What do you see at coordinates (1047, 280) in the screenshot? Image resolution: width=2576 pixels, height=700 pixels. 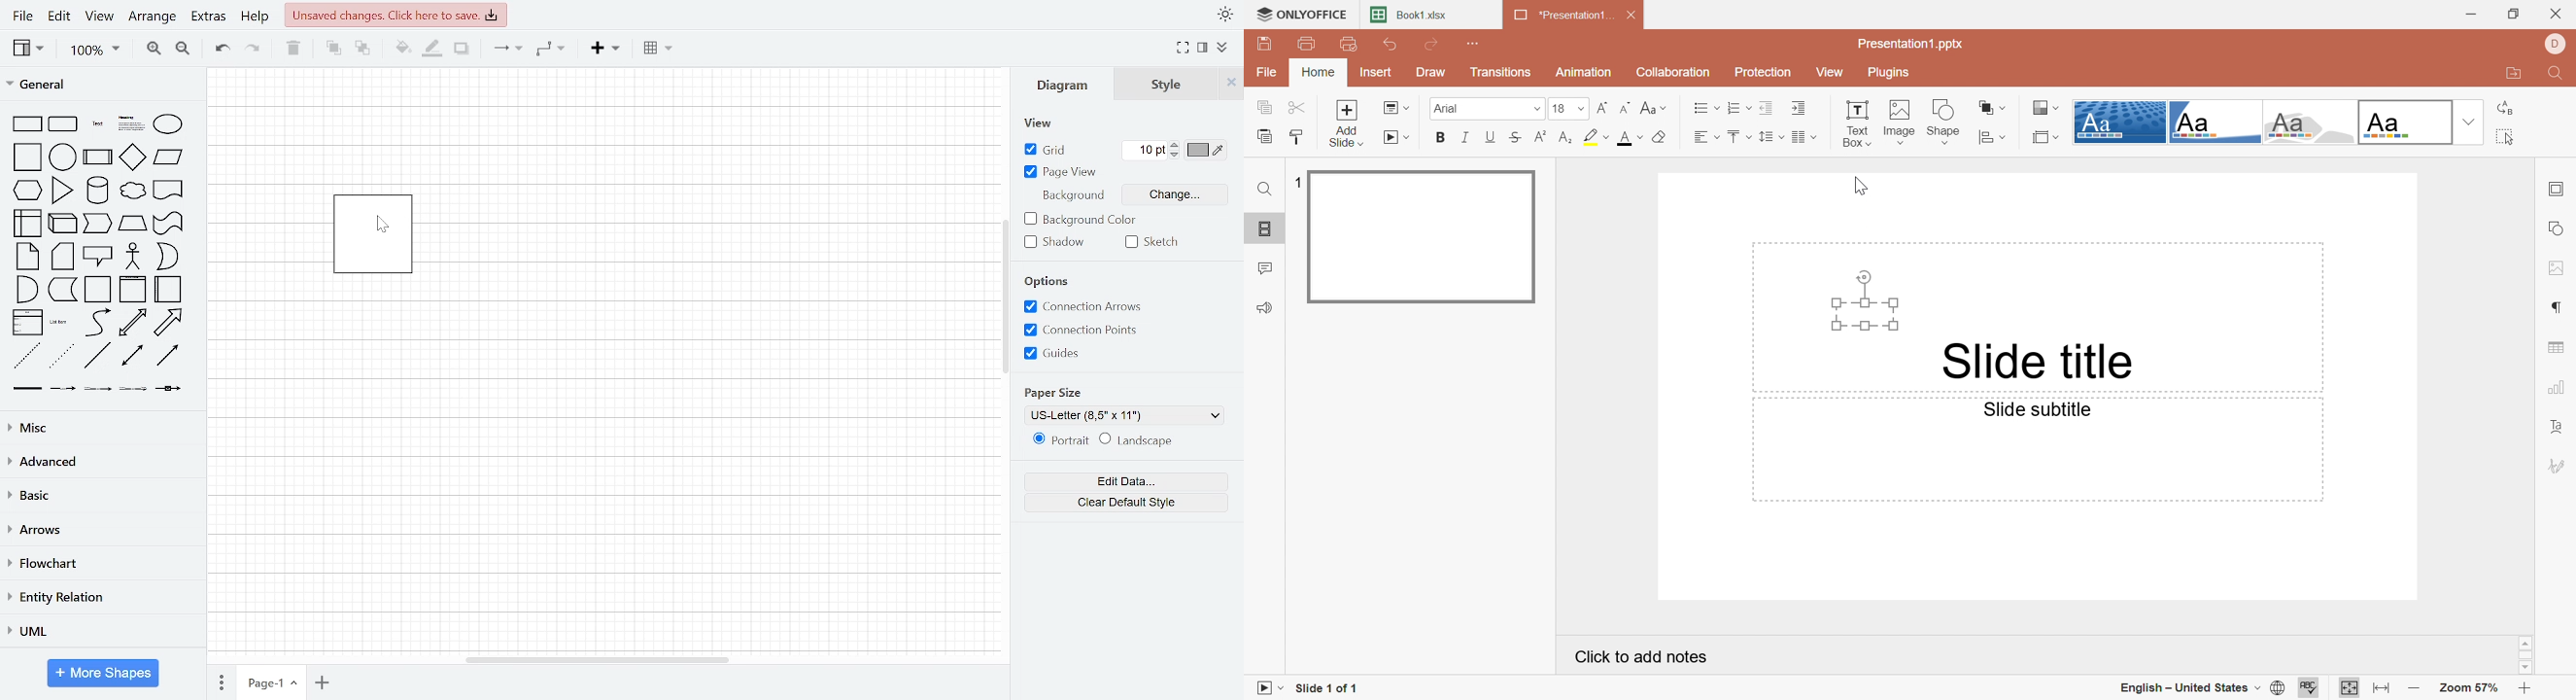 I see `options` at bounding box center [1047, 280].